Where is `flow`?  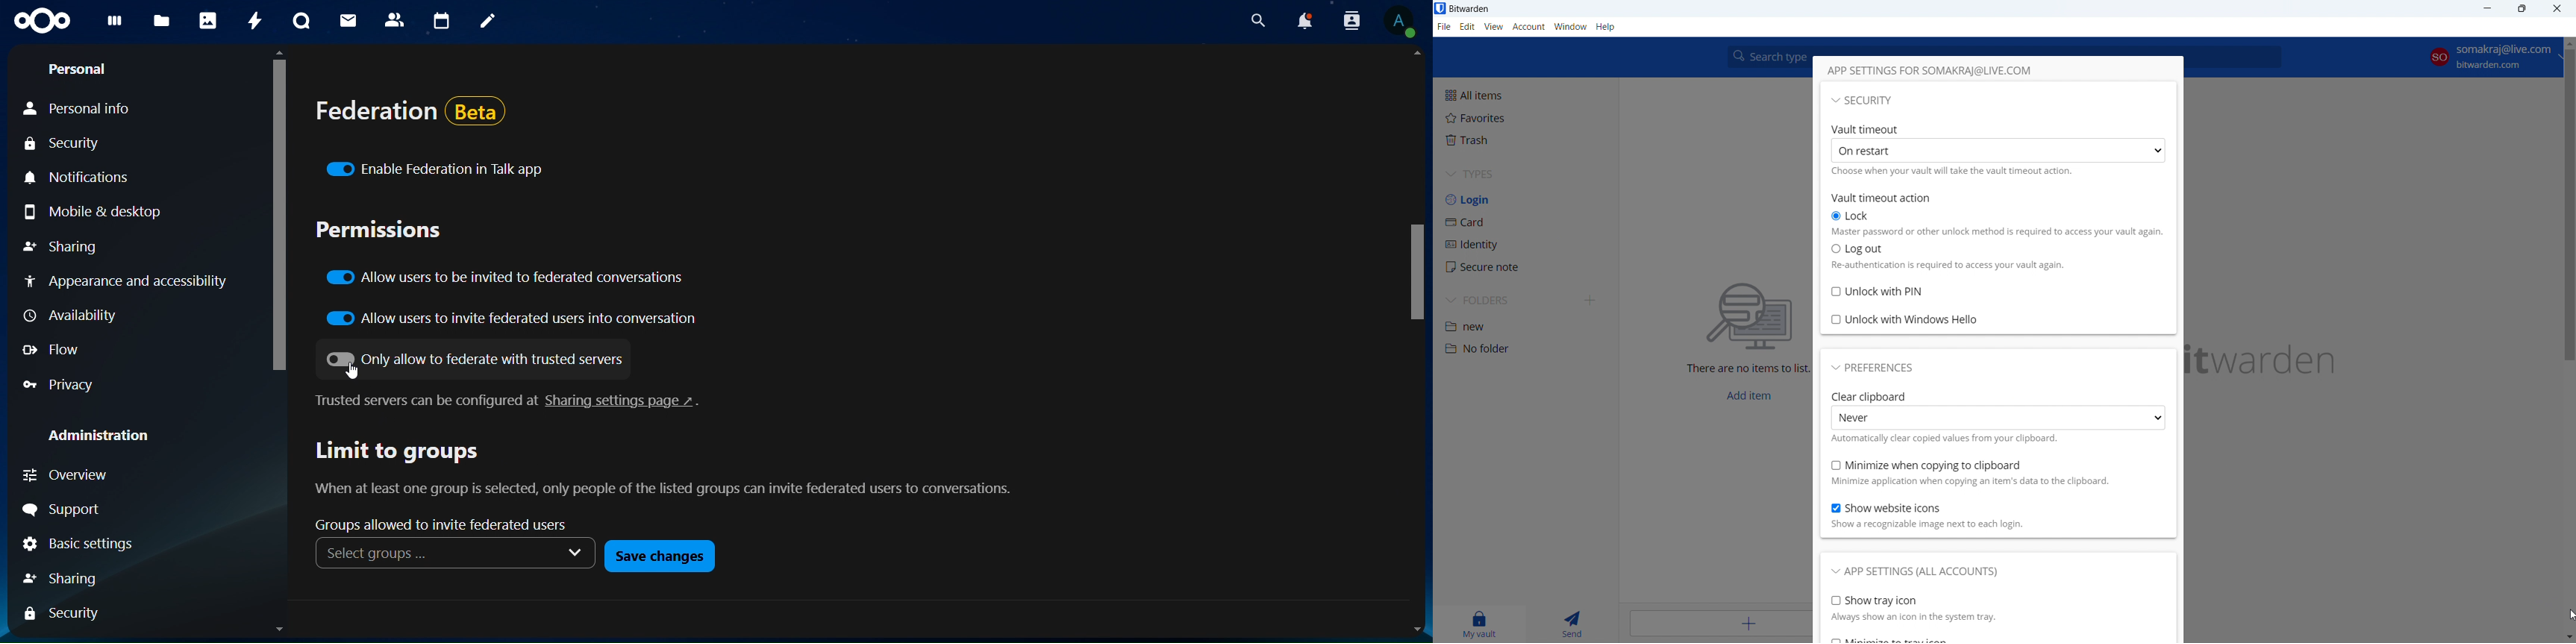
flow is located at coordinates (61, 350).